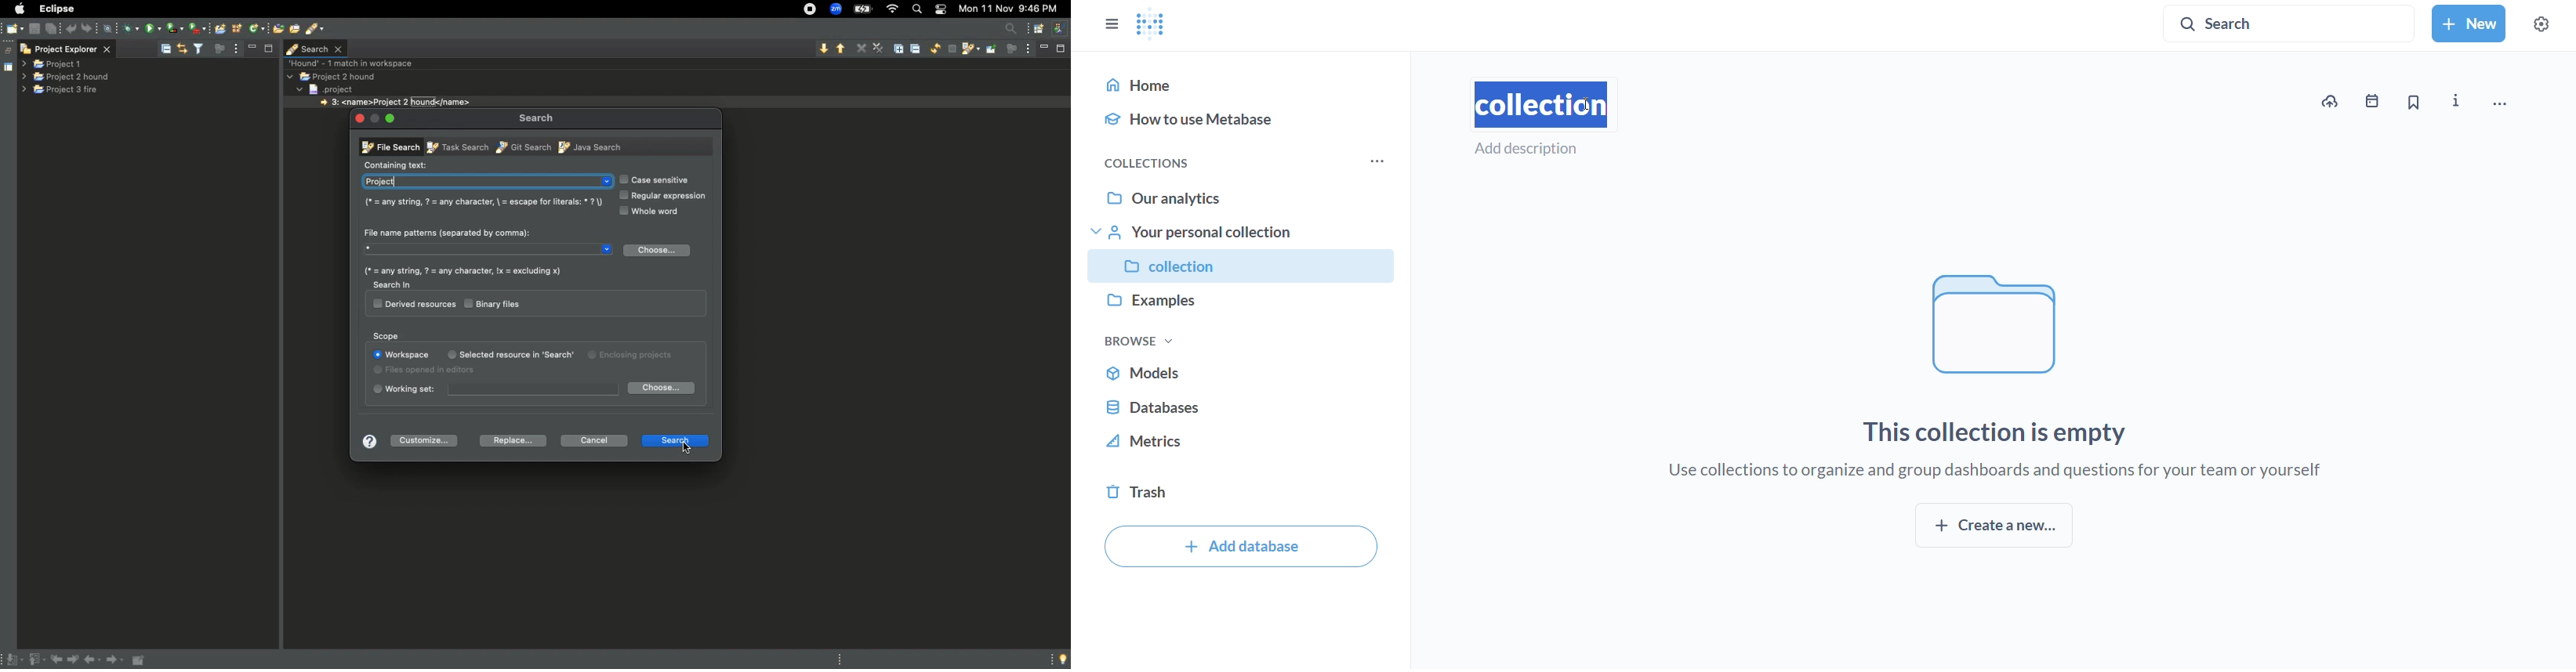  What do you see at coordinates (399, 164) in the screenshot?
I see `Containing text` at bounding box center [399, 164].